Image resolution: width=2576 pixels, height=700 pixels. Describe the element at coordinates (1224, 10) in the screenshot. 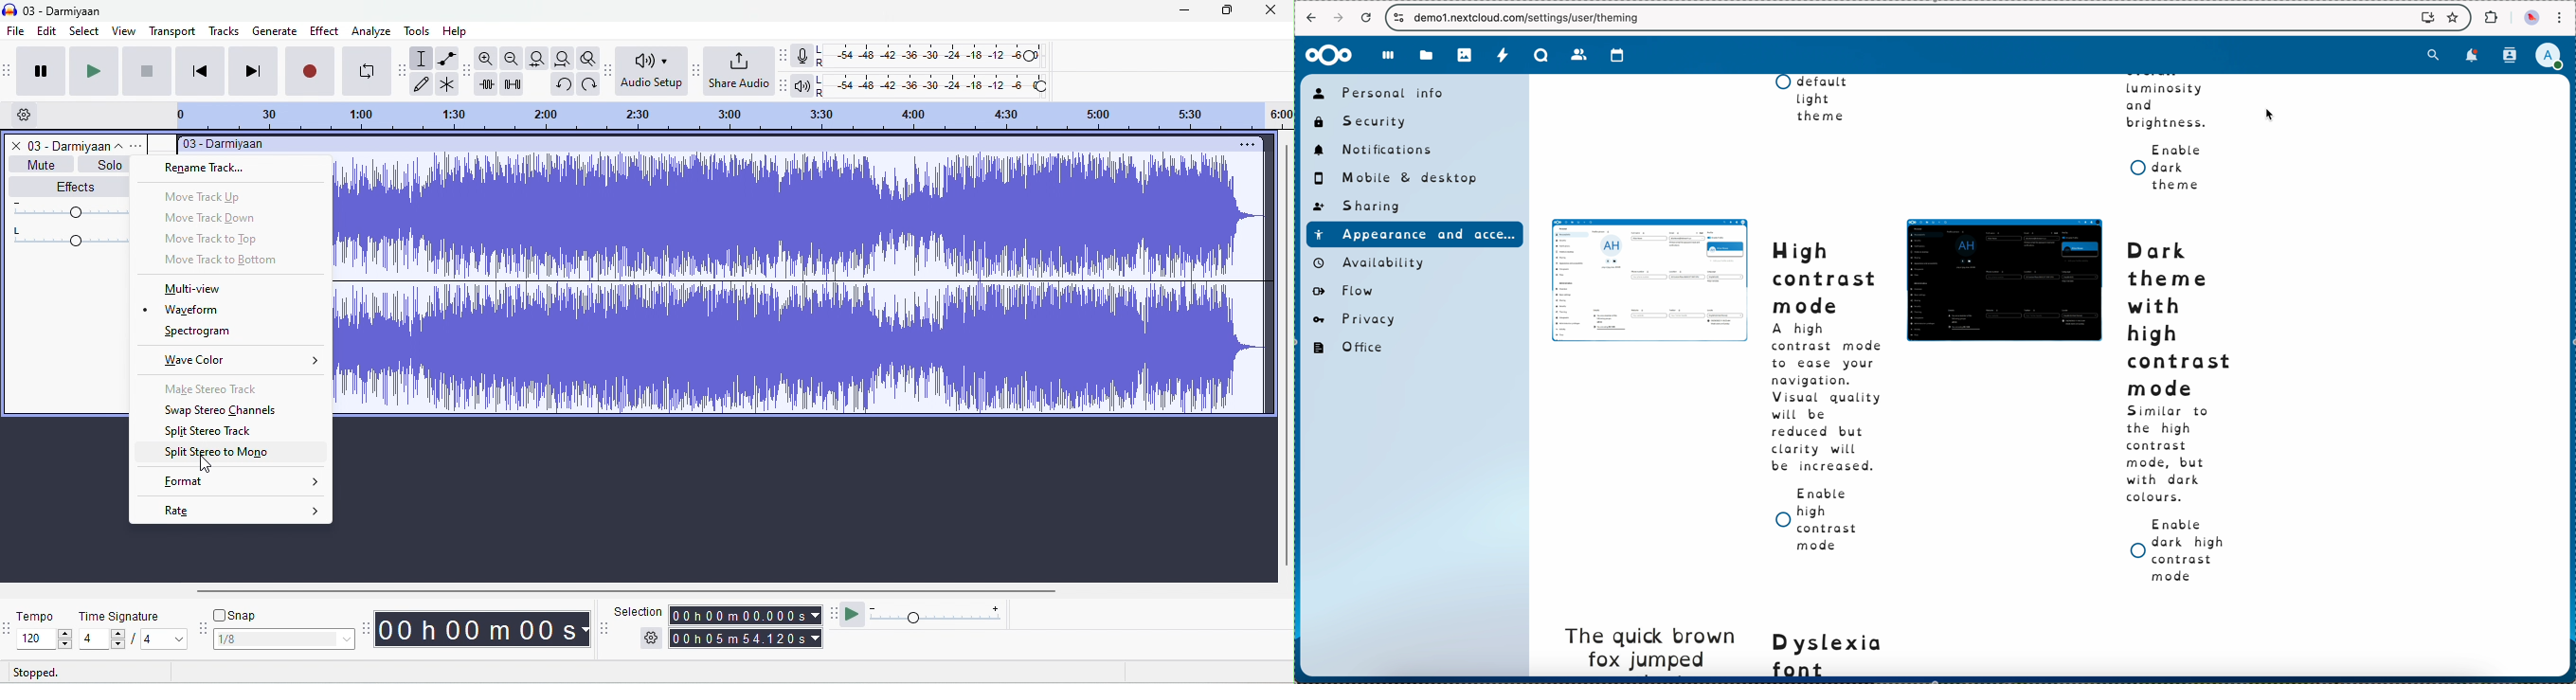

I see `maximize` at that location.